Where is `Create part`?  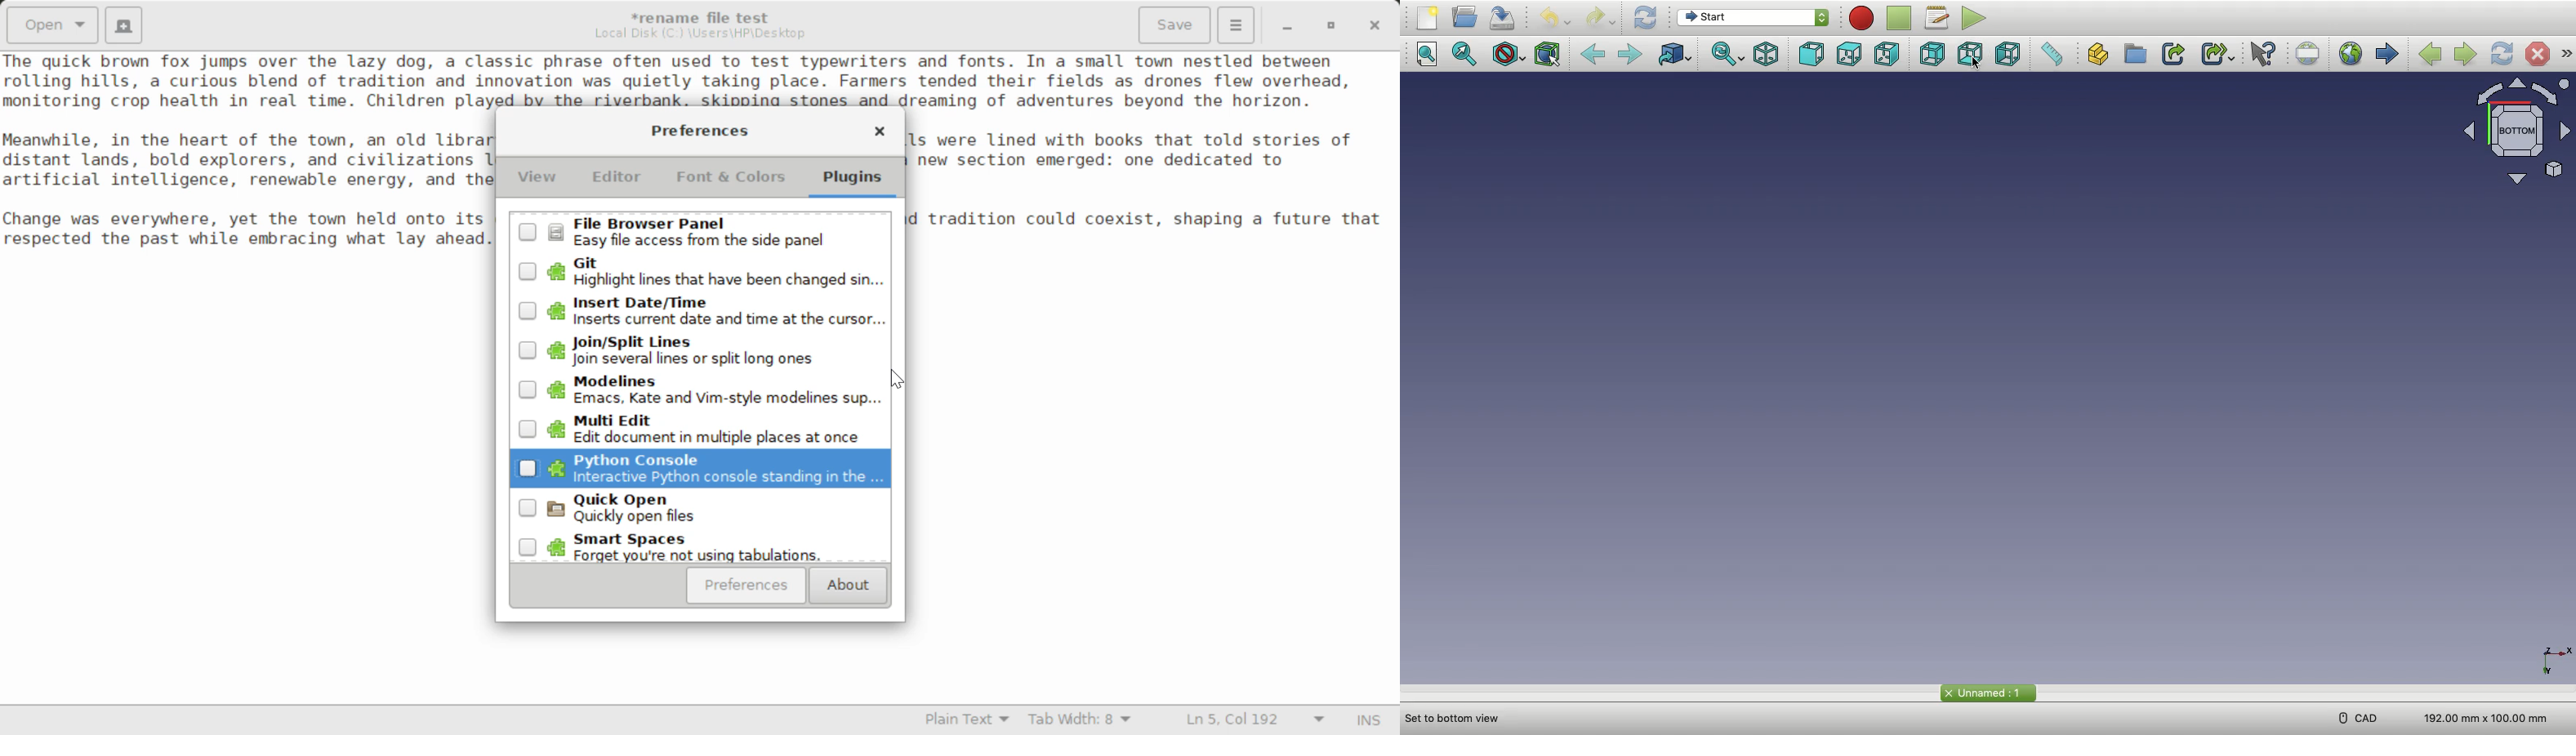
Create part is located at coordinates (2101, 56).